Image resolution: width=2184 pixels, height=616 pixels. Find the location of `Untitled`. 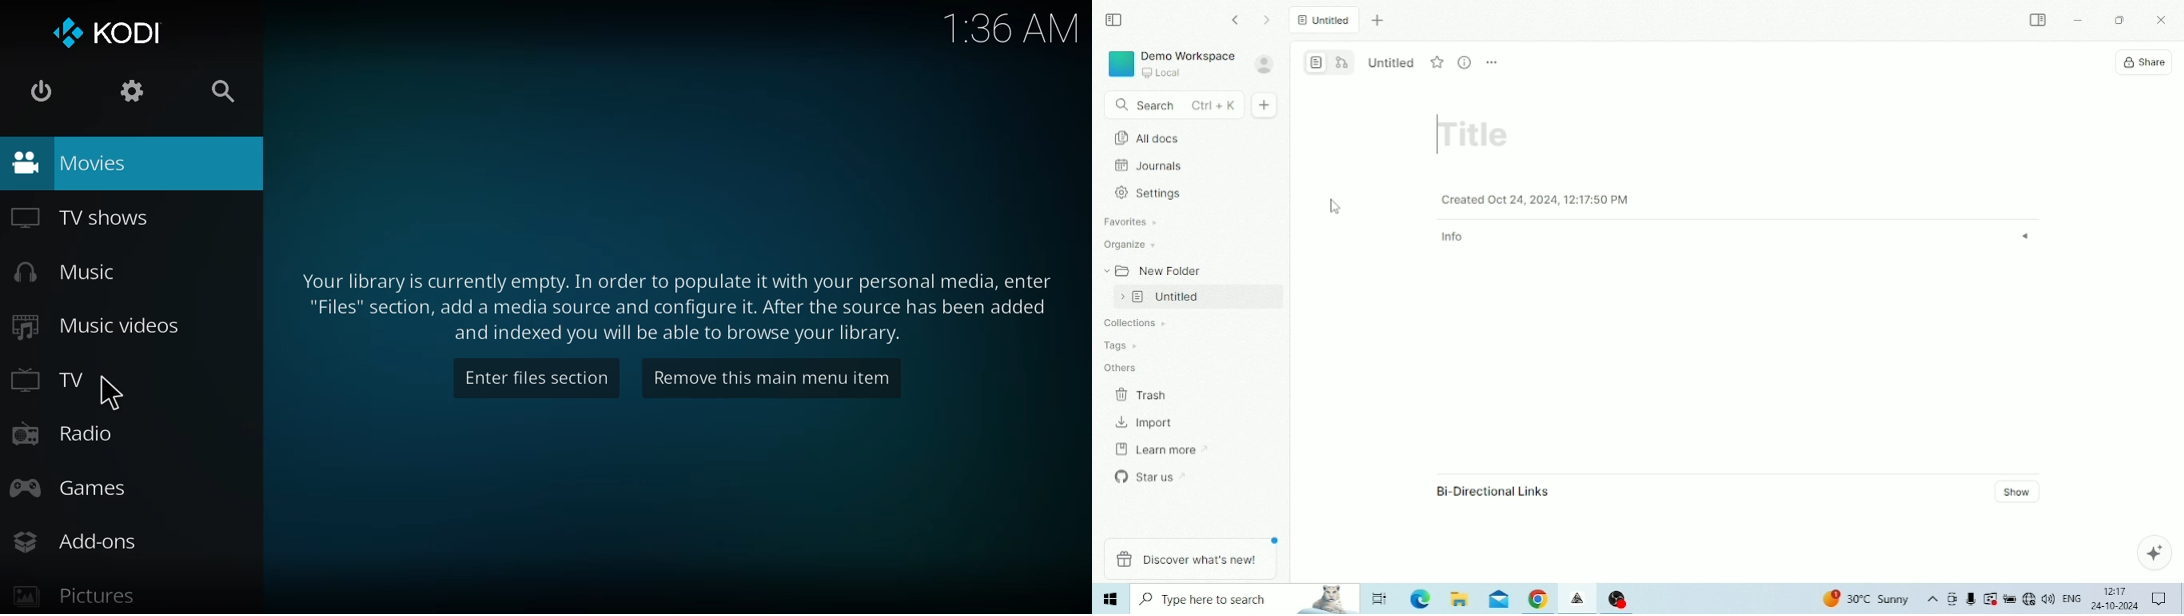

Untitled is located at coordinates (1393, 61).